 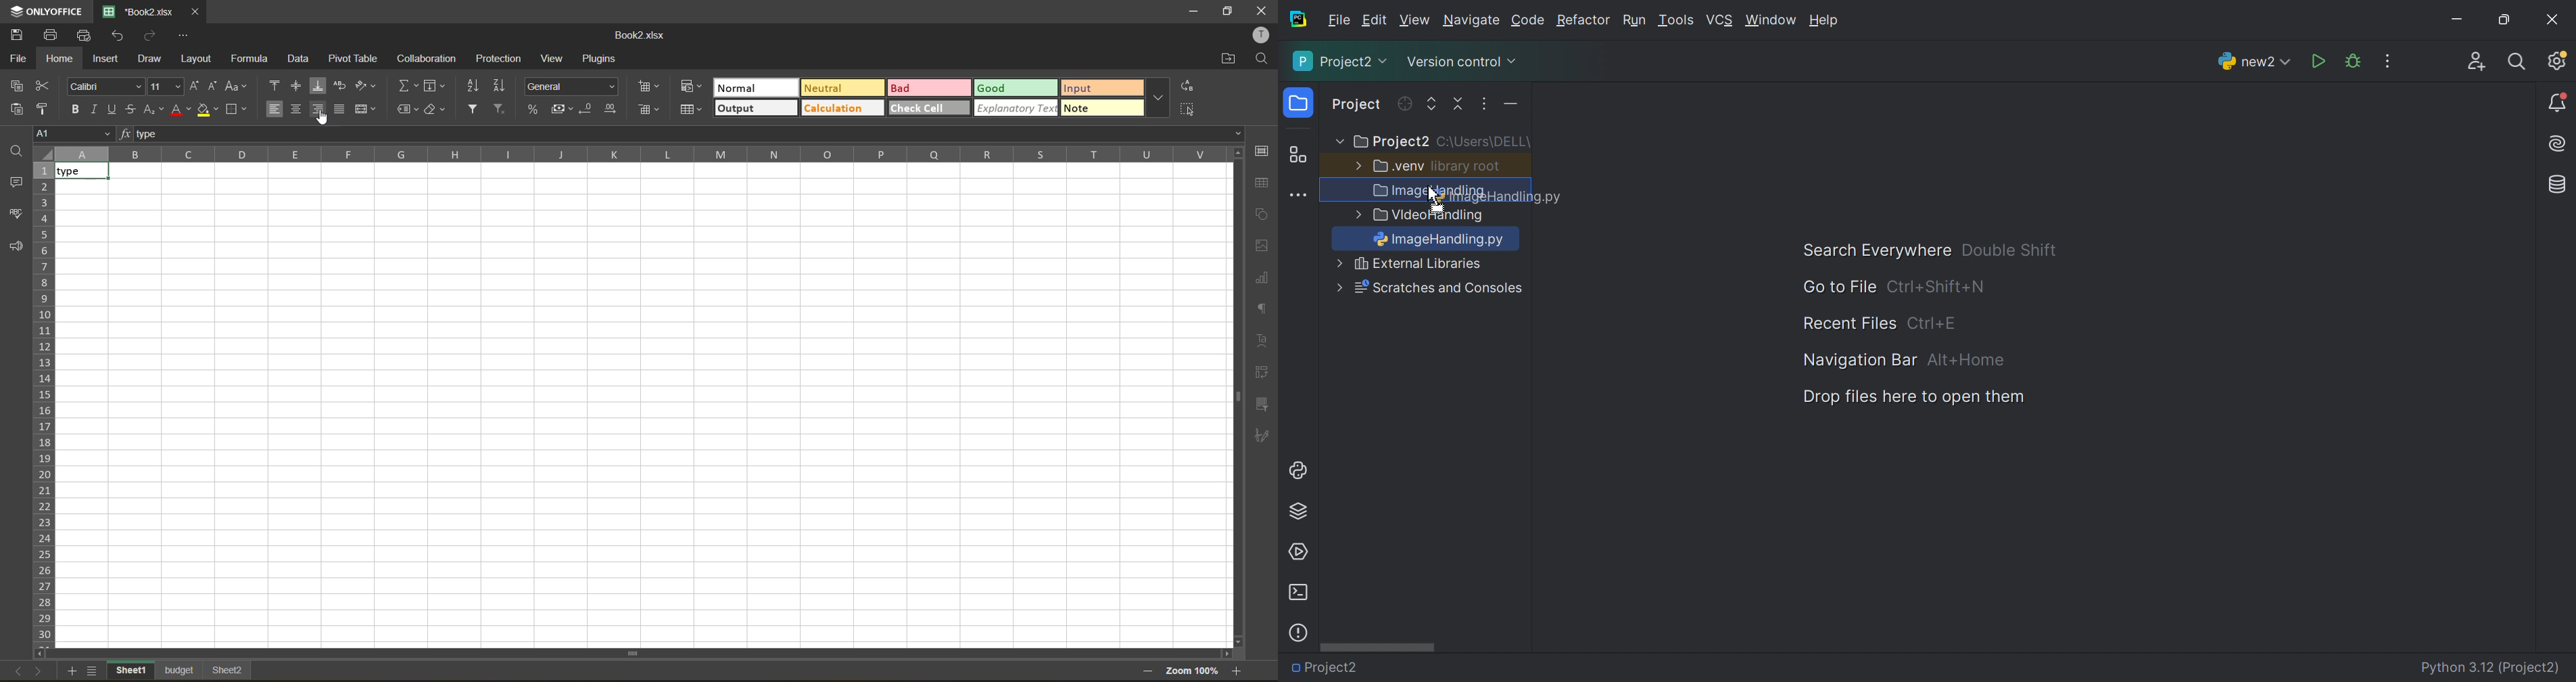 I want to click on Window, so click(x=1771, y=22).